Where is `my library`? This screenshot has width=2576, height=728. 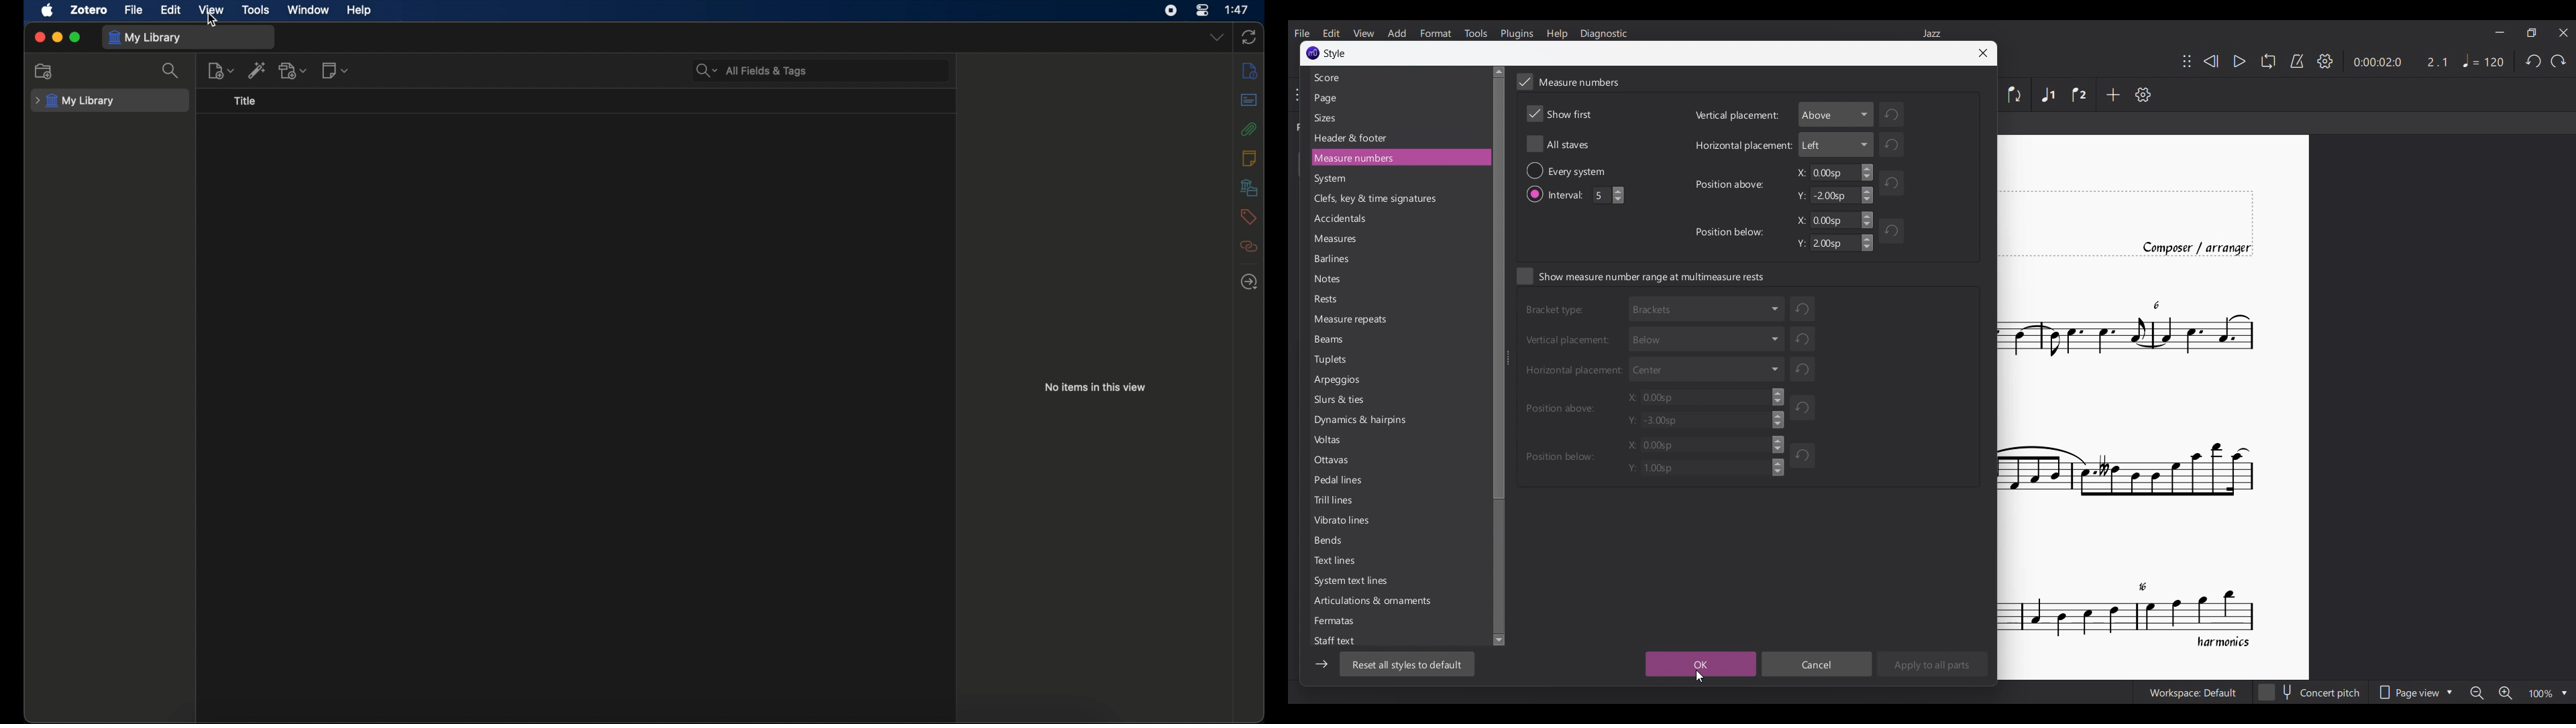
my library is located at coordinates (144, 38).